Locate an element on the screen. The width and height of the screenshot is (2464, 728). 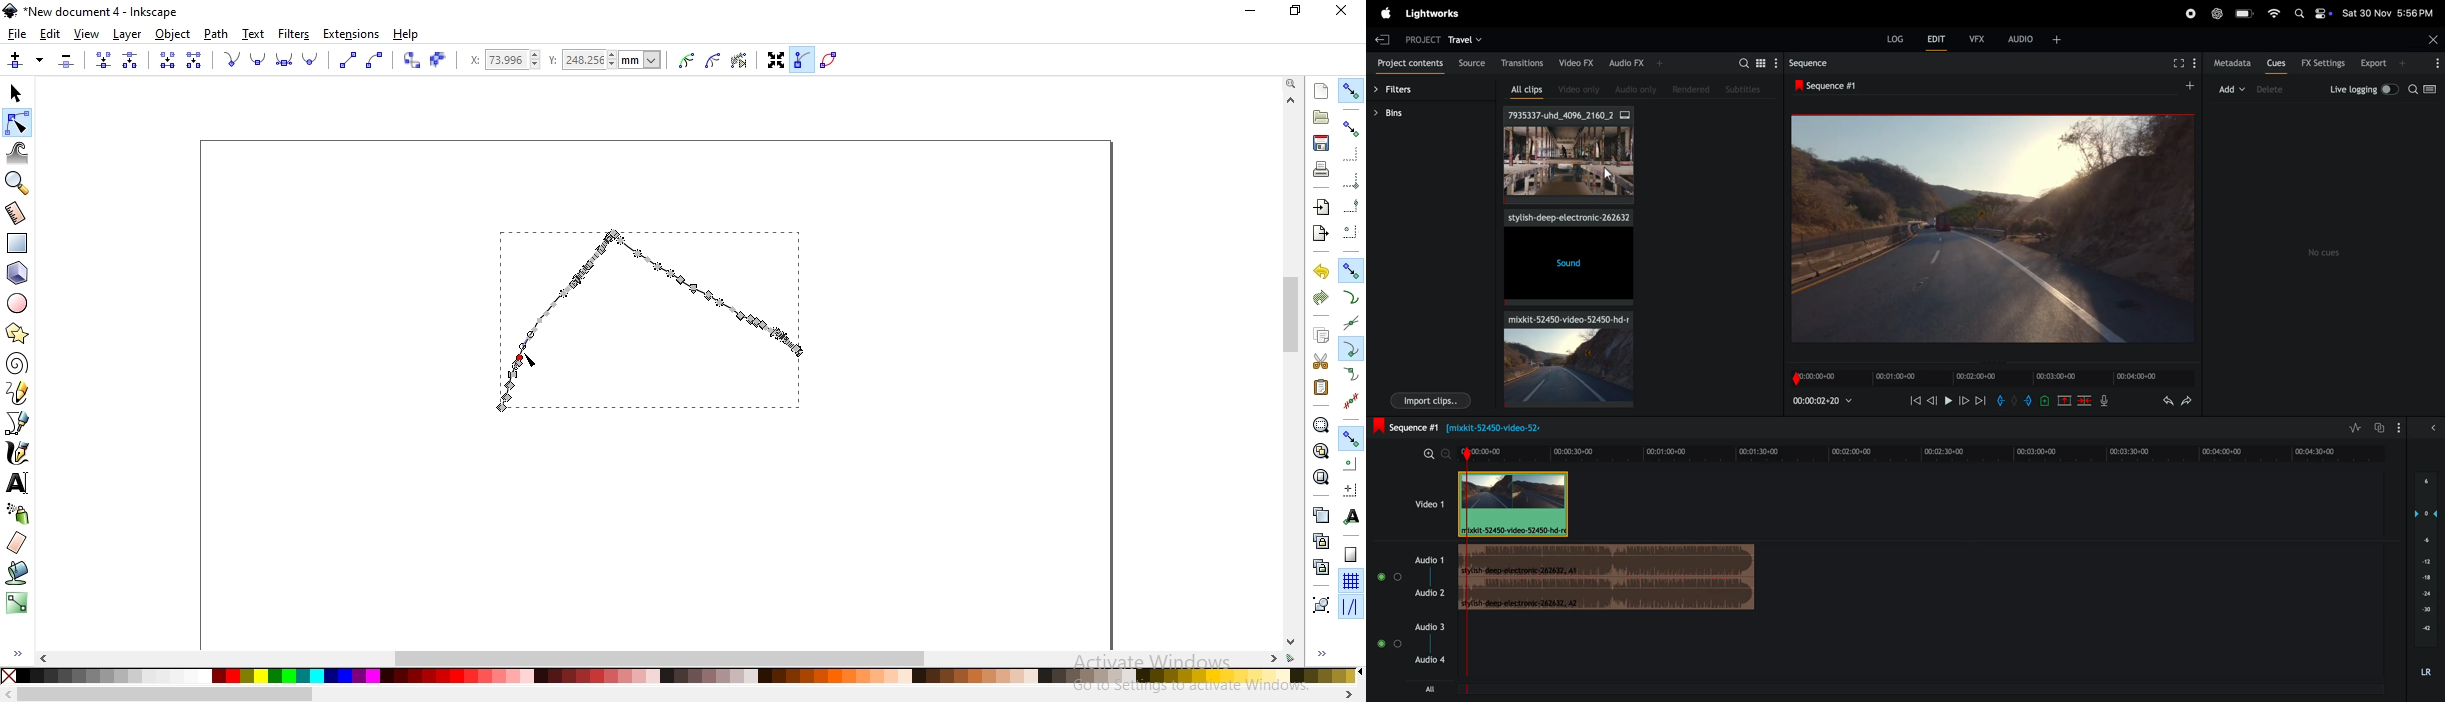
audio only is located at coordinates (1632, 88).